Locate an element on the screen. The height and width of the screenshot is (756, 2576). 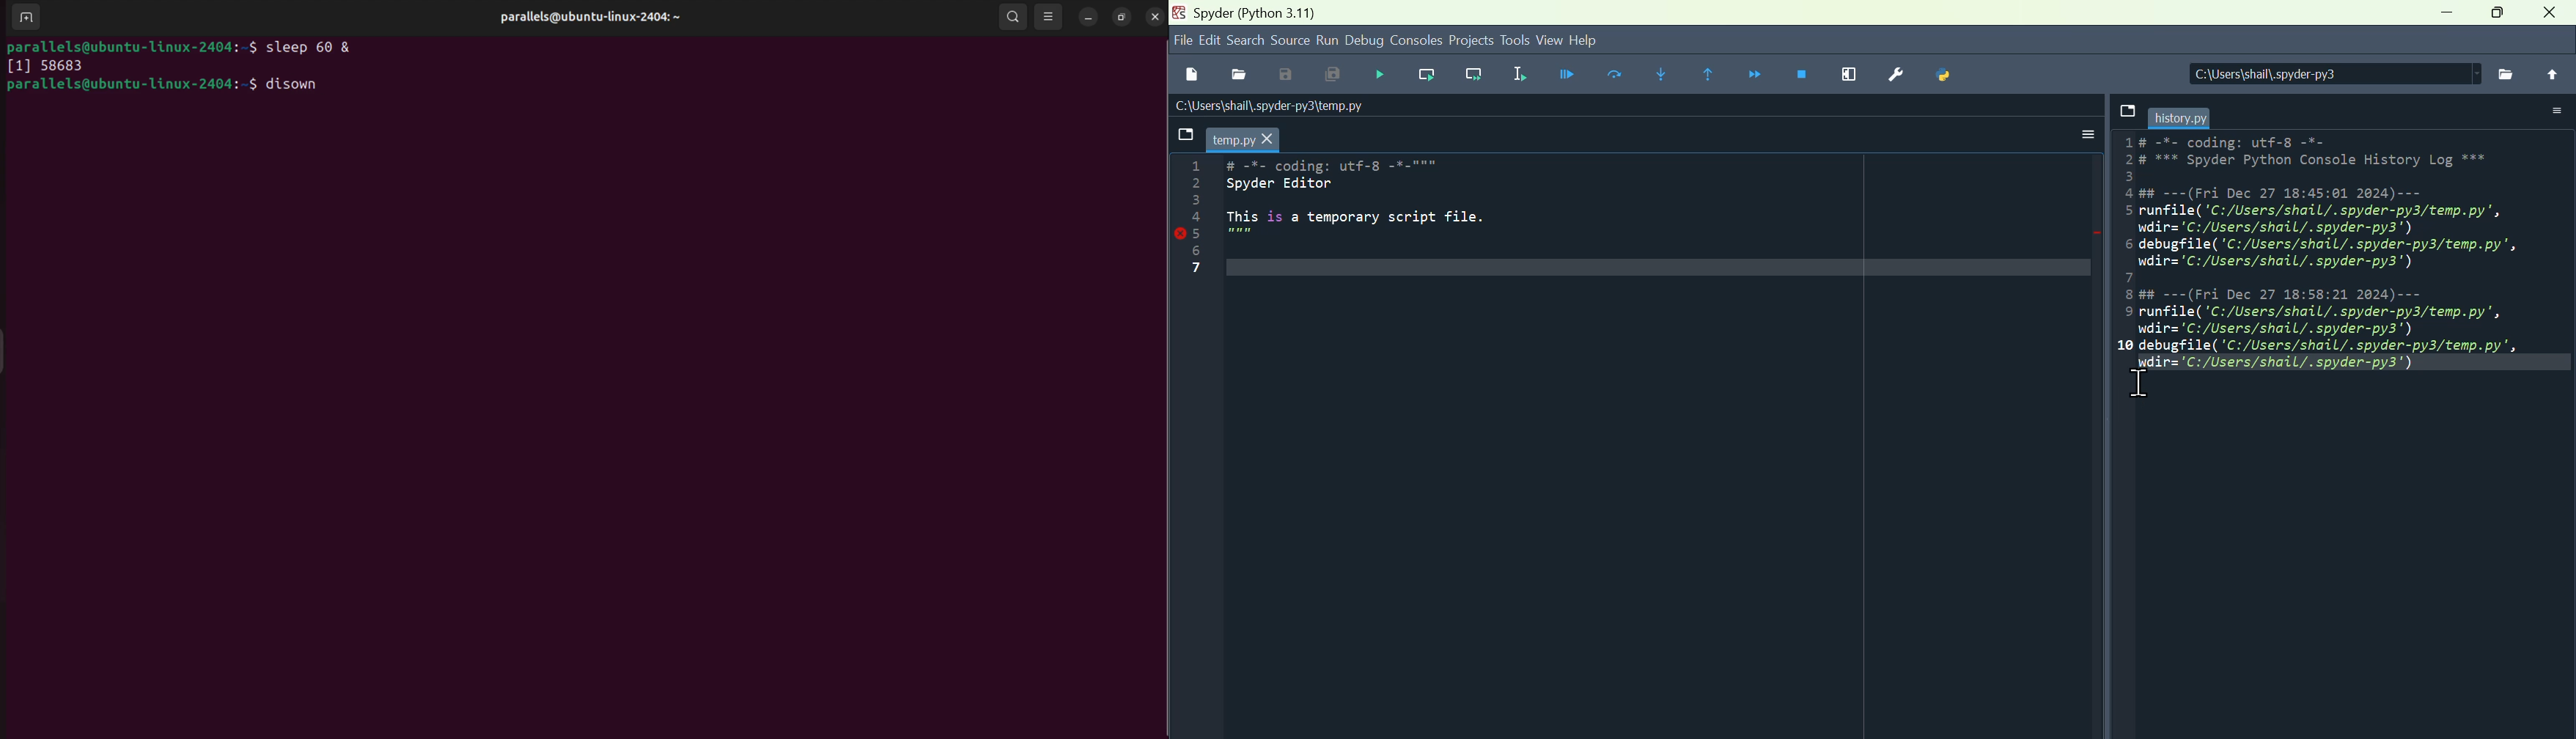
Debug is located at coordinates (1571, 73).